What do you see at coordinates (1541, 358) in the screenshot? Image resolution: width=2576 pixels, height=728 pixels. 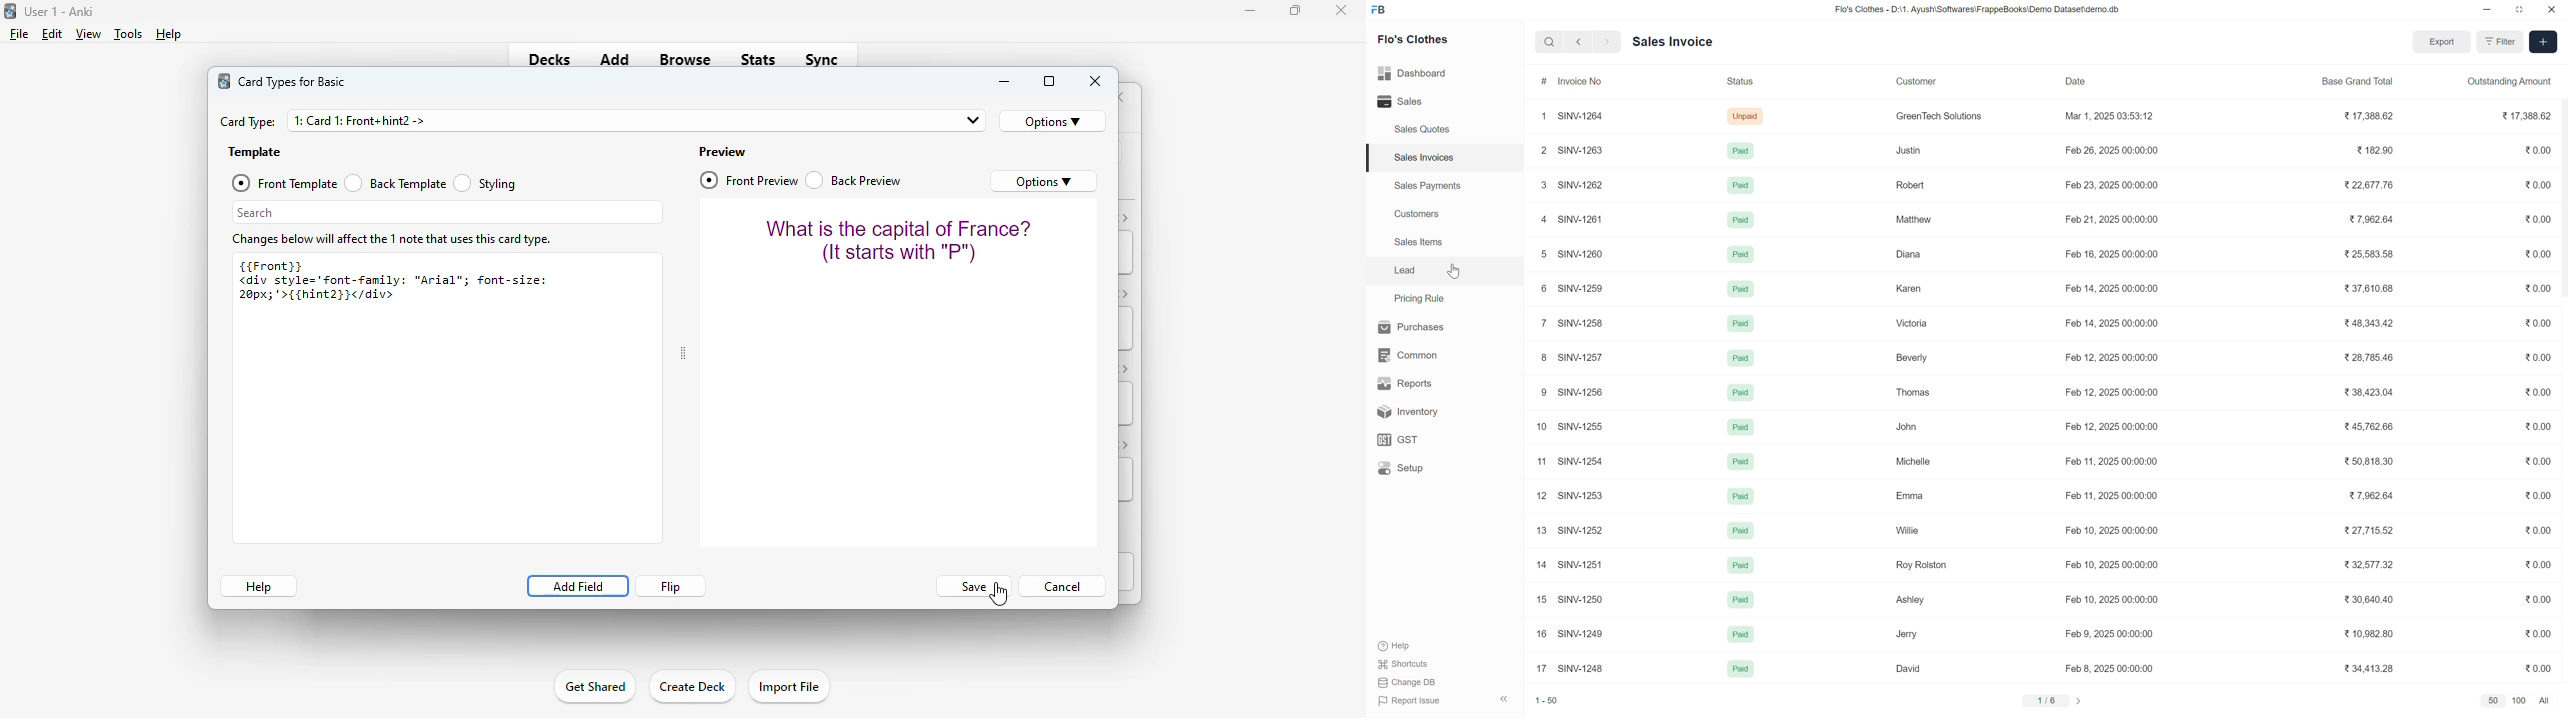 I see `8` at bounding box center [1541, 358].